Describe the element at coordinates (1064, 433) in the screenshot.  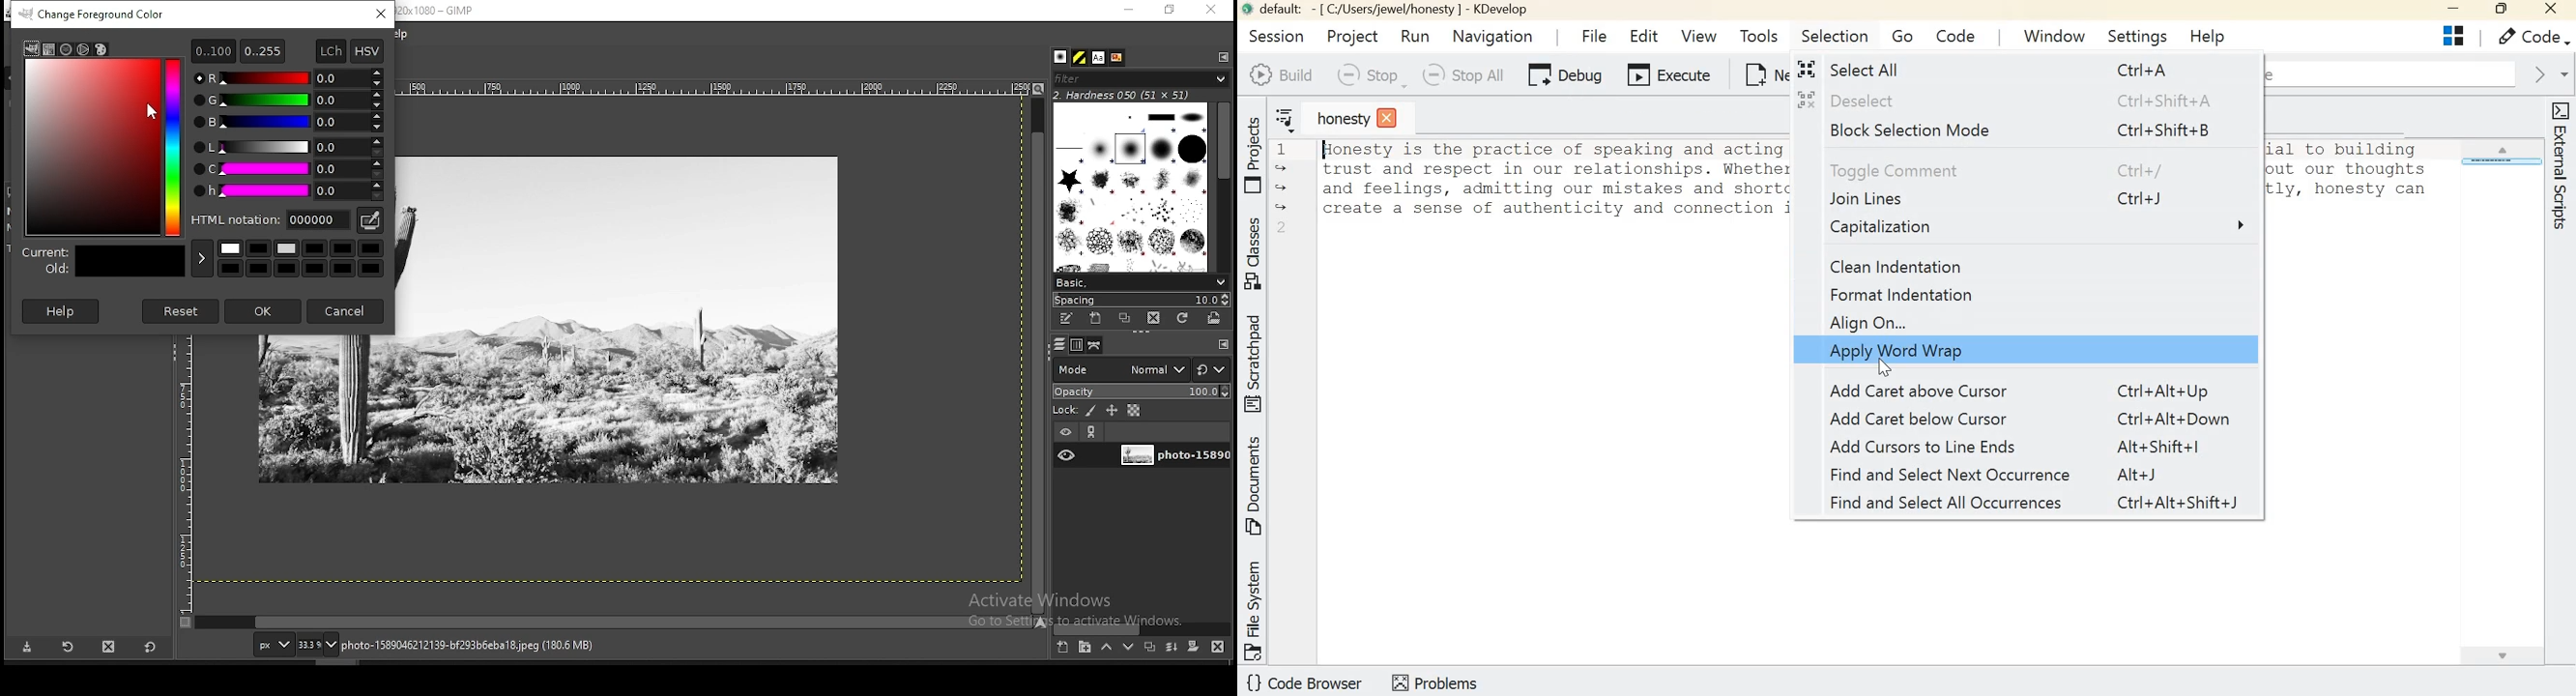
I see `layer visibility` at that location.